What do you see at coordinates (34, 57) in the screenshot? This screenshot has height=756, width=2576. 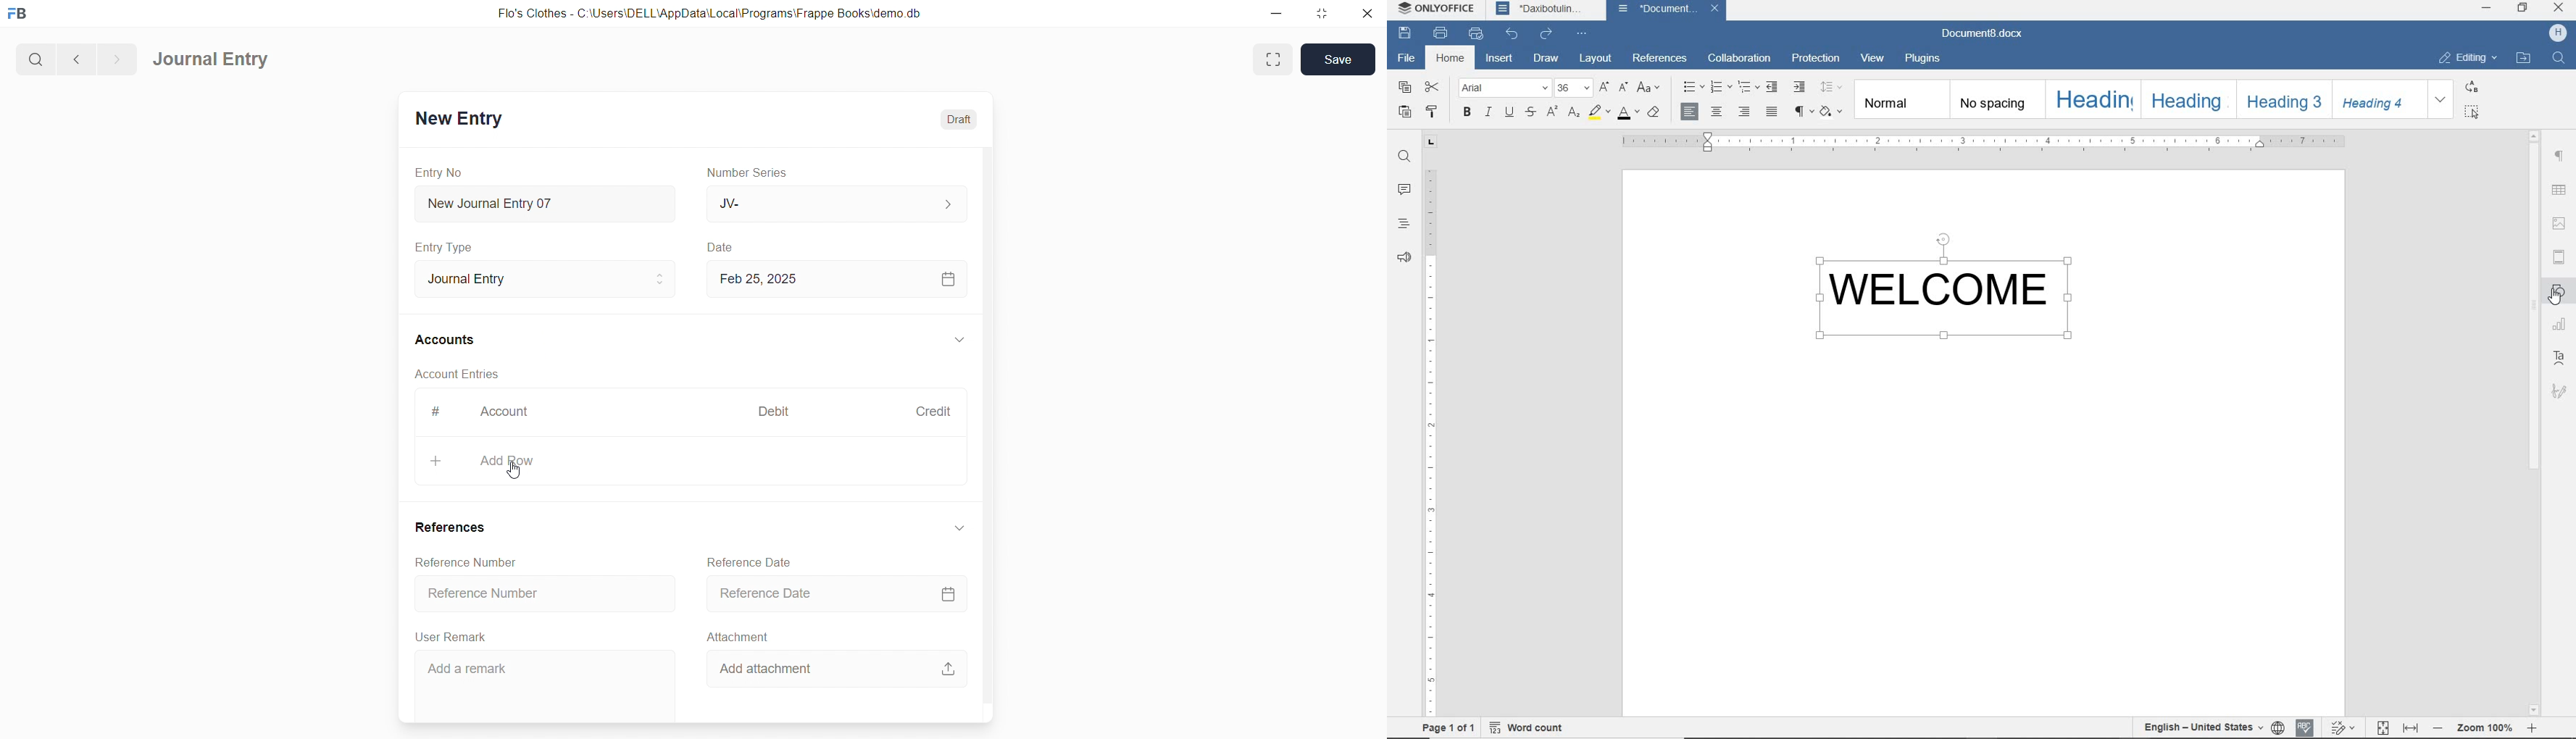 I see `search` at bounding box center [34, 57].